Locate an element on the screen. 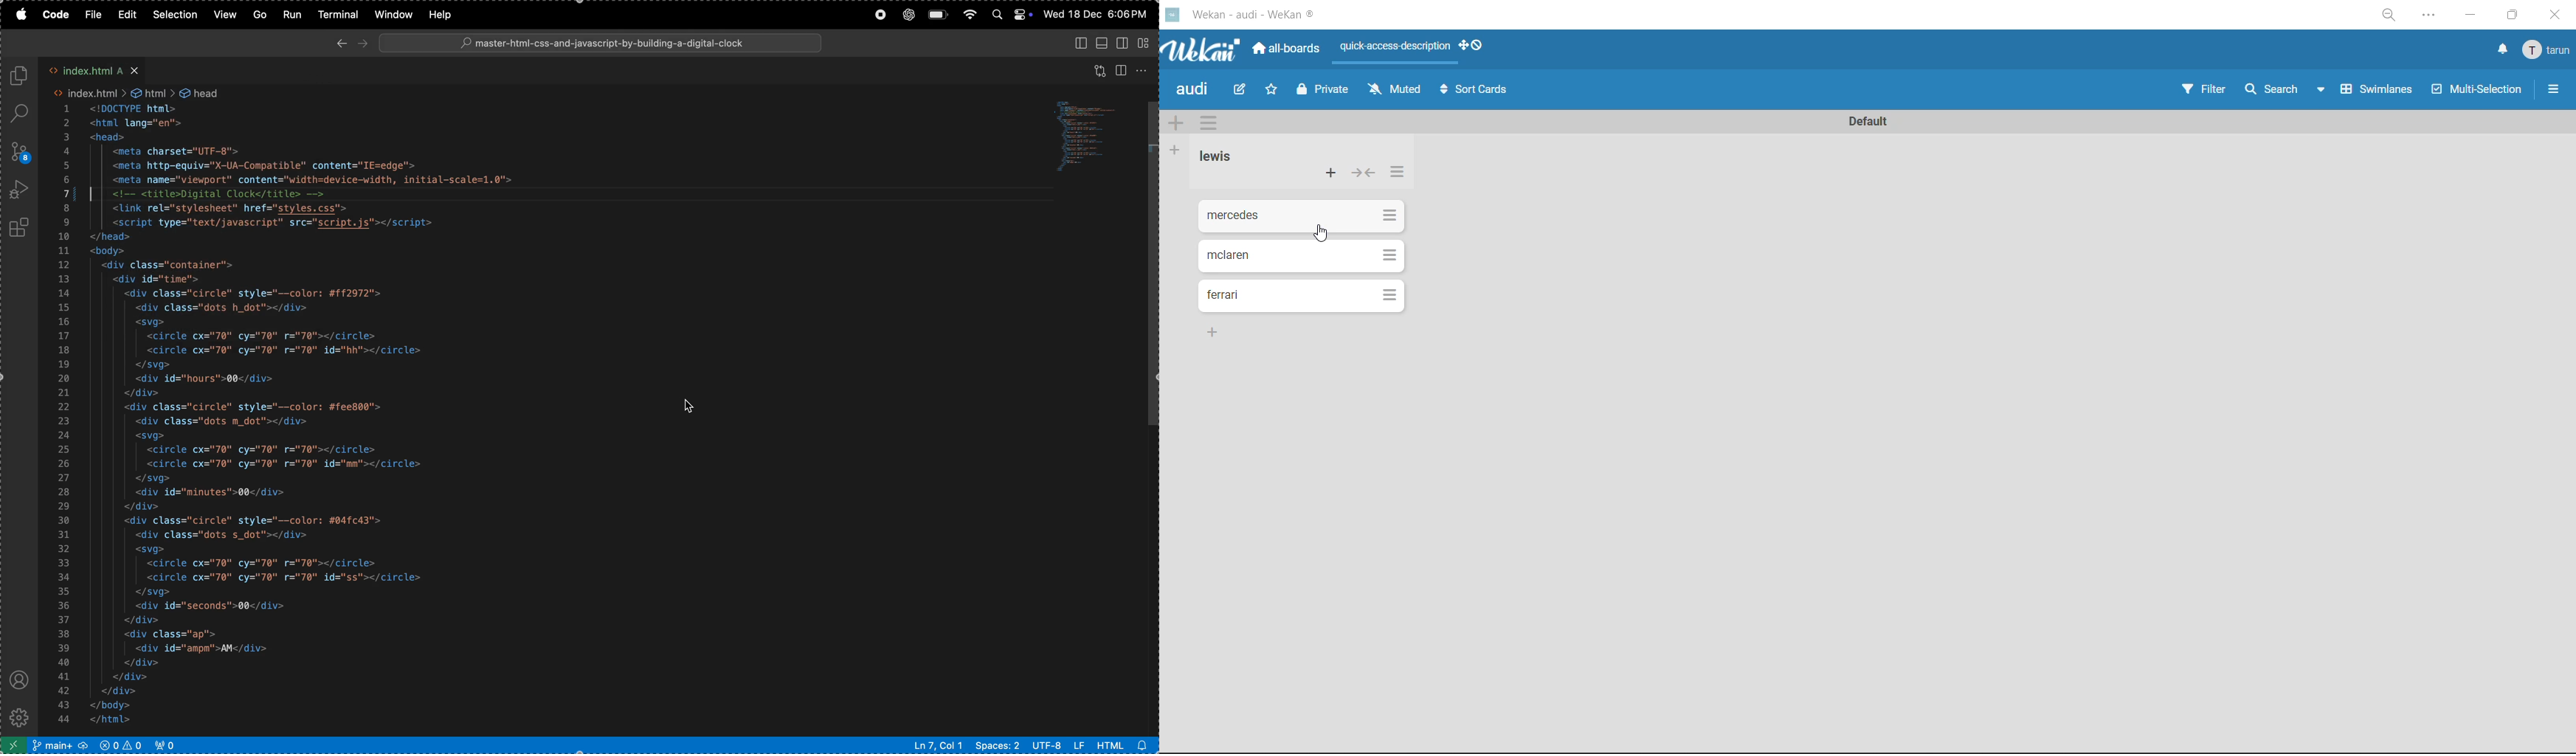 Image resolution: width=2576 pixels, height=756 pixels. close is located at coordinates (2554, 15).